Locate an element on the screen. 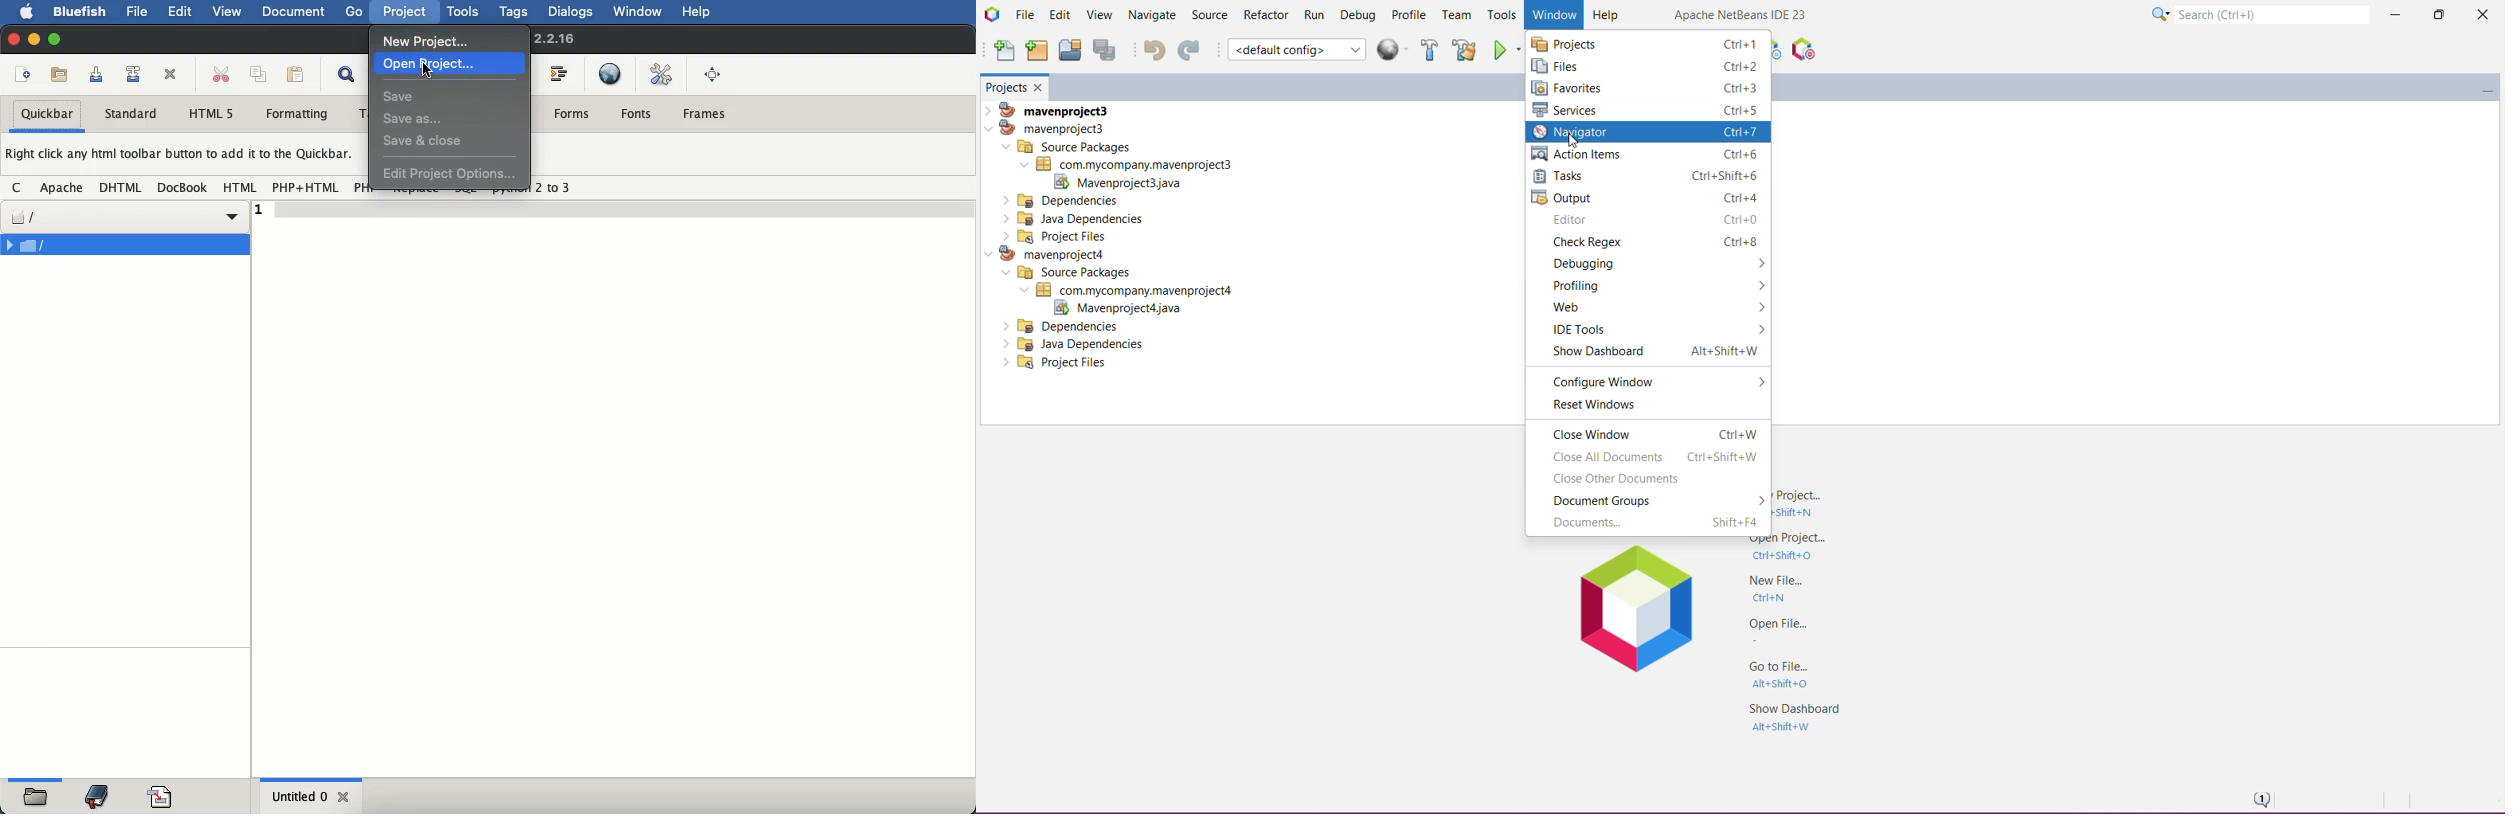  show find bar is located at coordinates (347, 76).